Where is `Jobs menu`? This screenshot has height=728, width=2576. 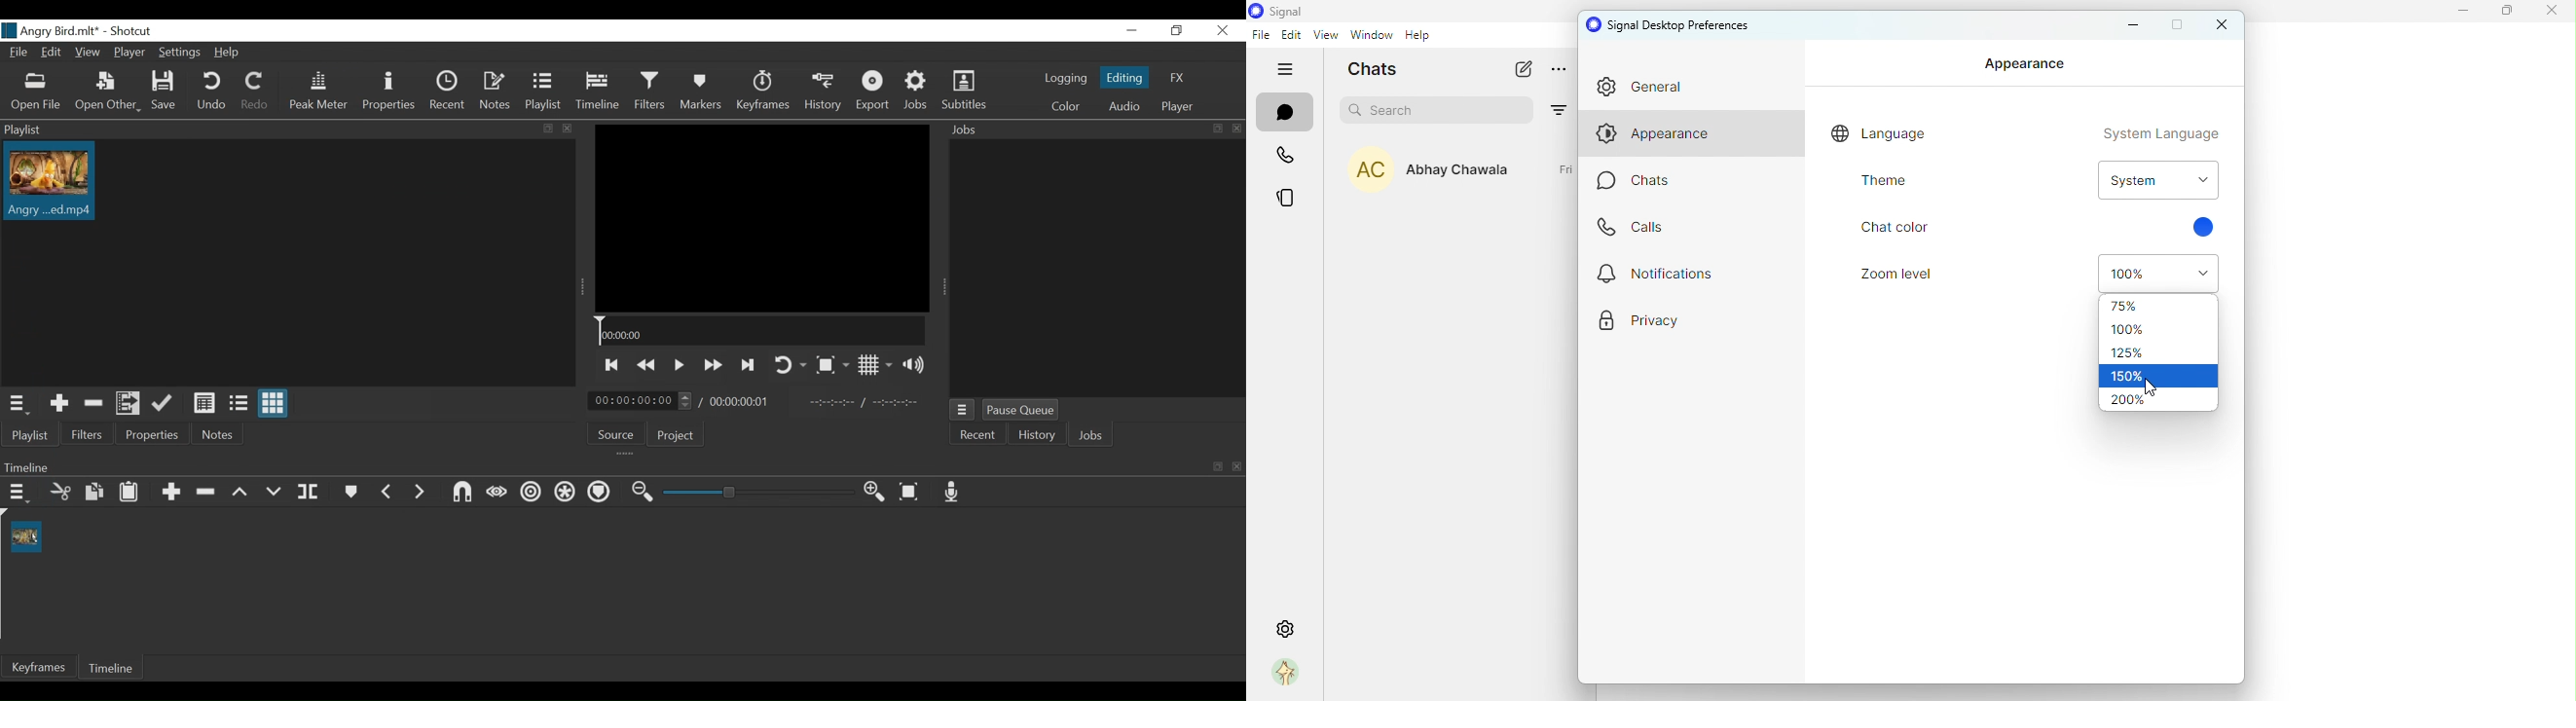 Jobs menu is located at coordinates (963, 410).